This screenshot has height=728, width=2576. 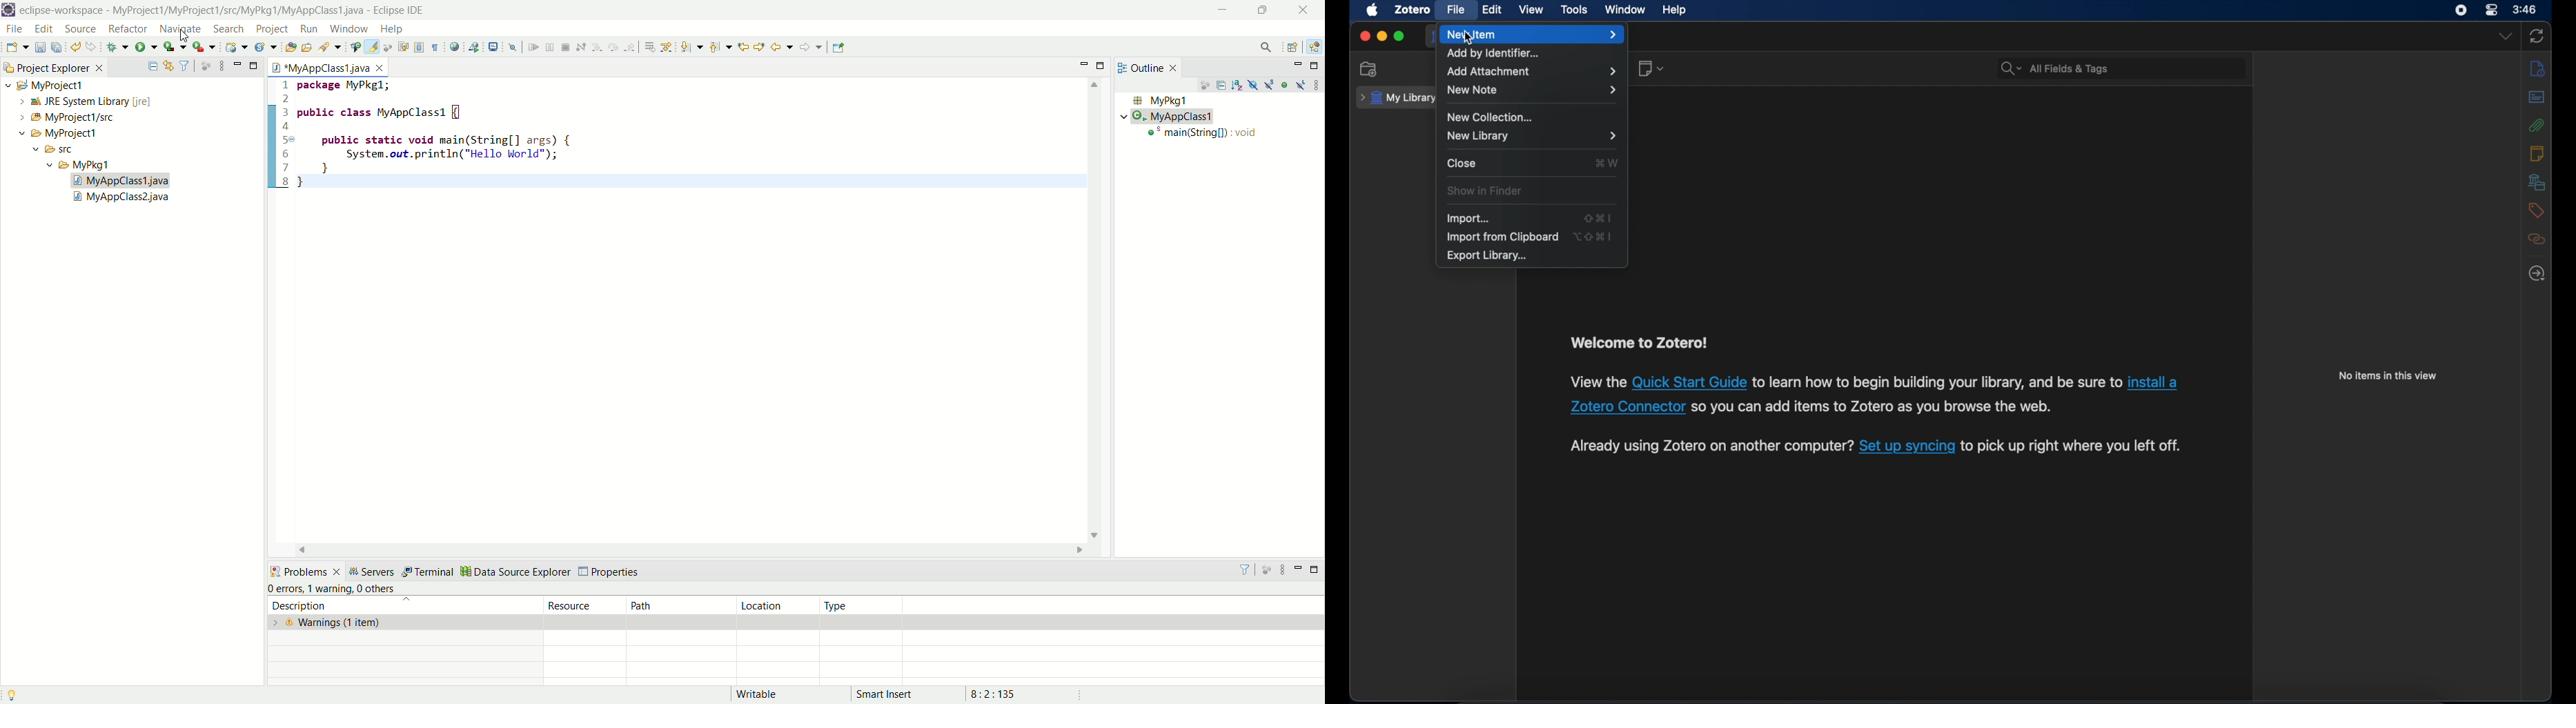 What do you see at coordinates (2389, 376) in the screenshot?
I see `no items in this view` at bounding box center [2389, 376].